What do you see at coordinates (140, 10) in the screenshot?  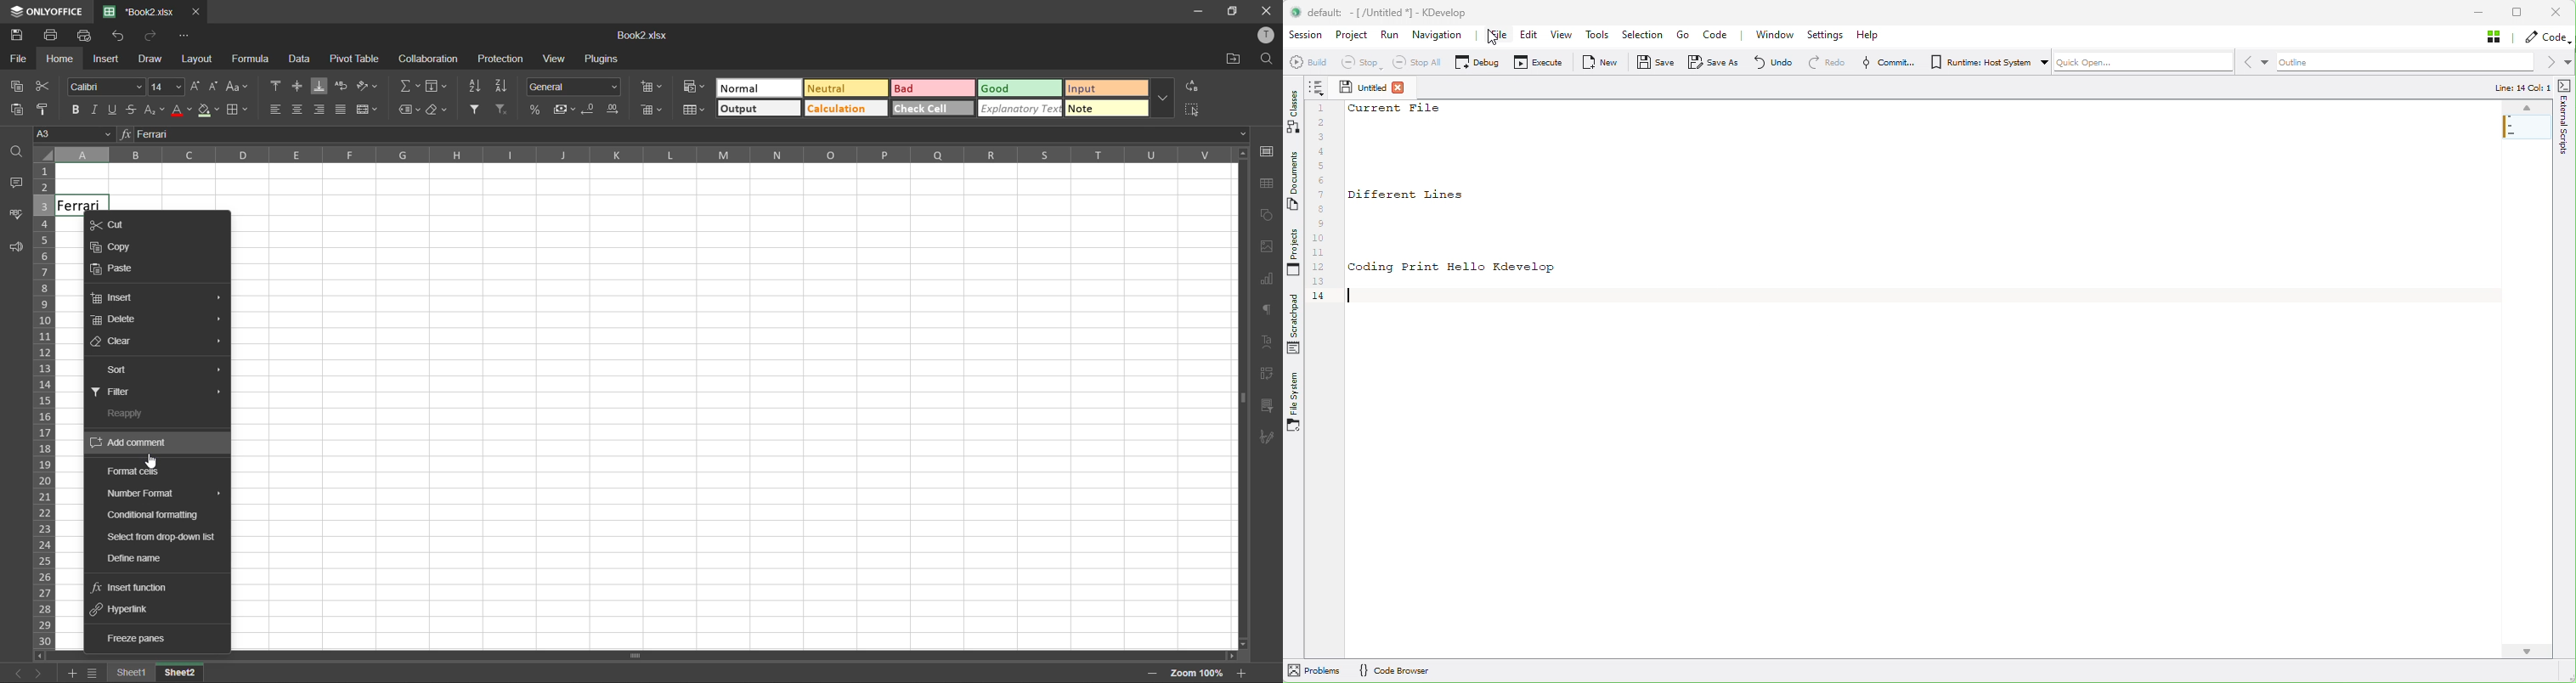 I see `Book2.xlsx` at bounding box center [140, 10].